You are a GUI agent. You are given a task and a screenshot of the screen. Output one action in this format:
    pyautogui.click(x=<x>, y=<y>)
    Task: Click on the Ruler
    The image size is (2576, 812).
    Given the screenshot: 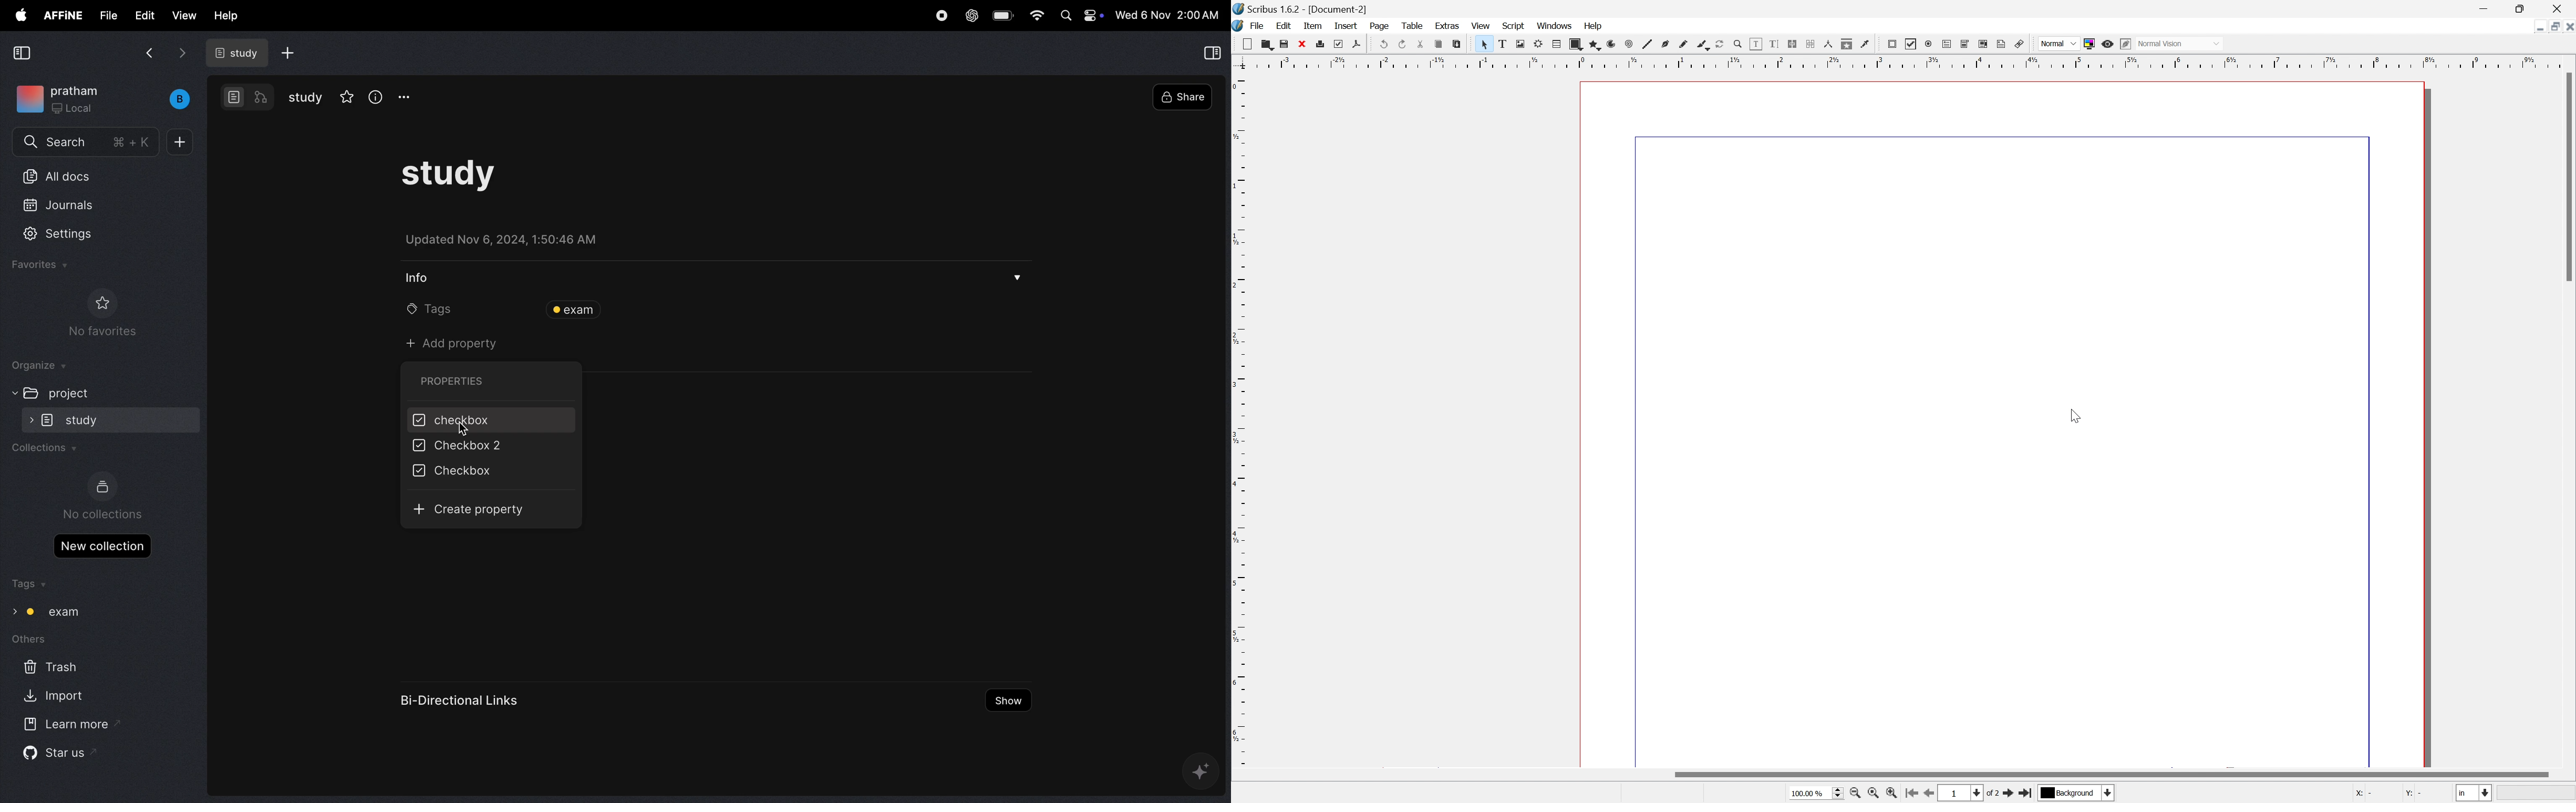 What is the action you would take?
    pyautogui.click(x=1239, y=426)
    